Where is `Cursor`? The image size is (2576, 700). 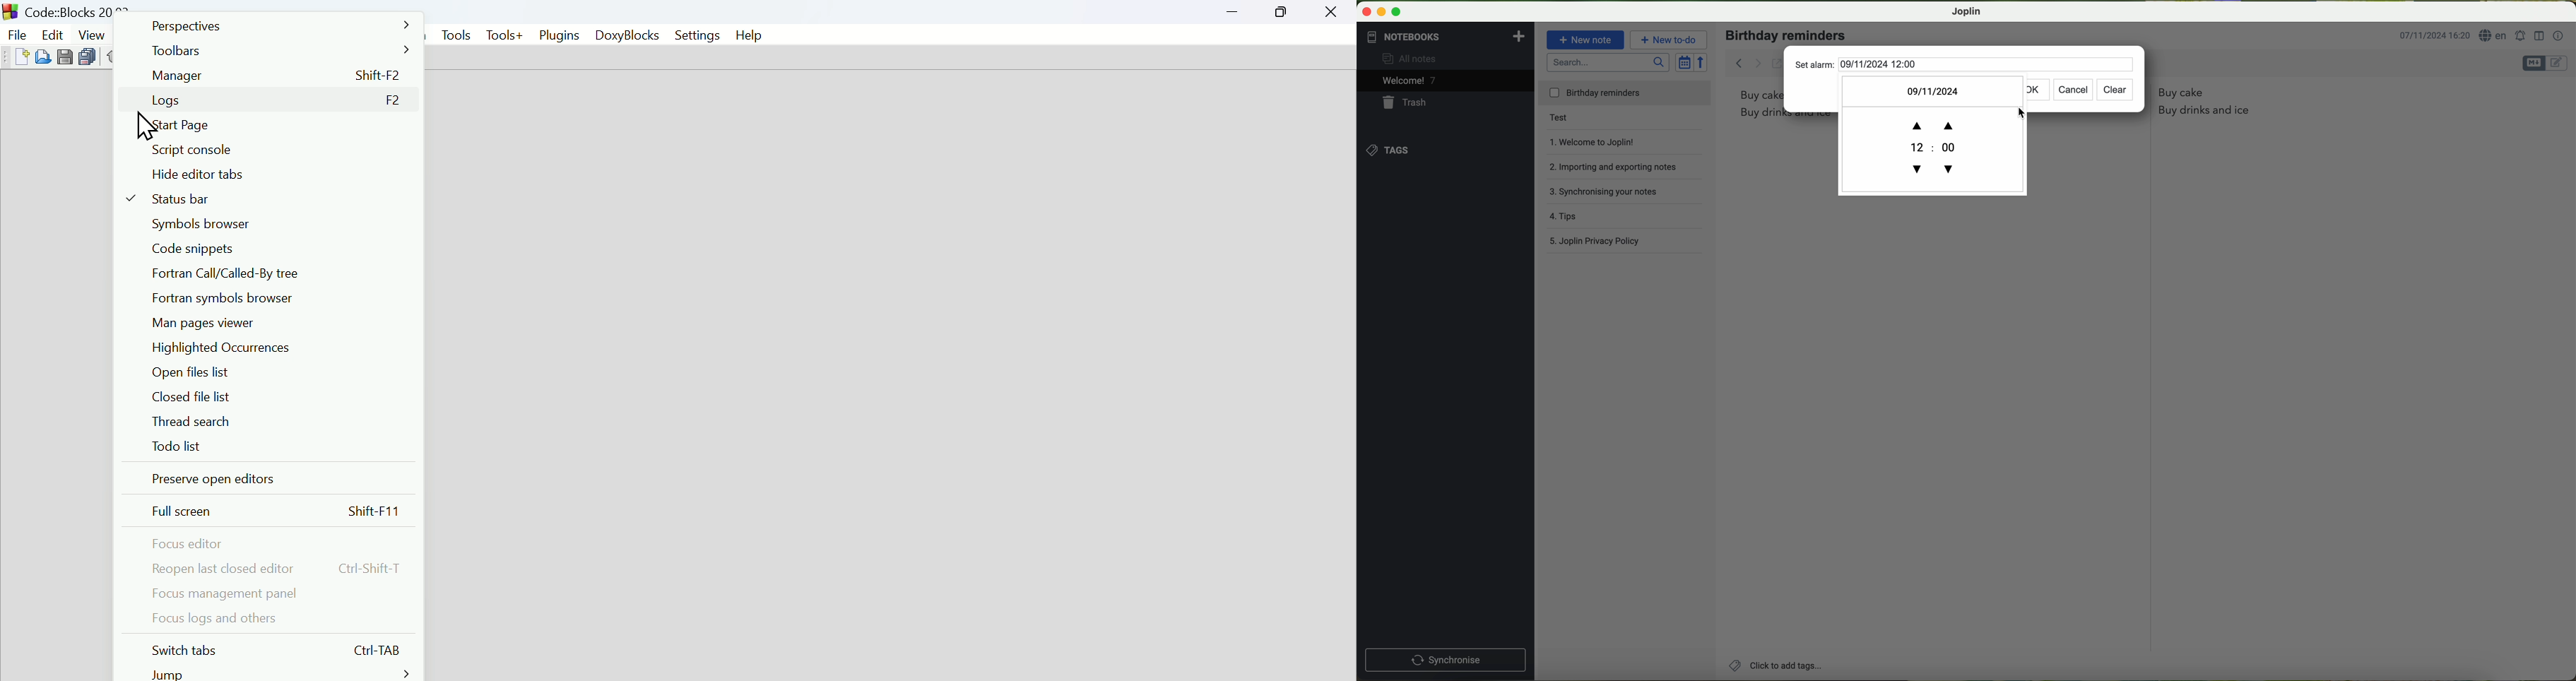
Cursor is located at coordinates (148, 126).